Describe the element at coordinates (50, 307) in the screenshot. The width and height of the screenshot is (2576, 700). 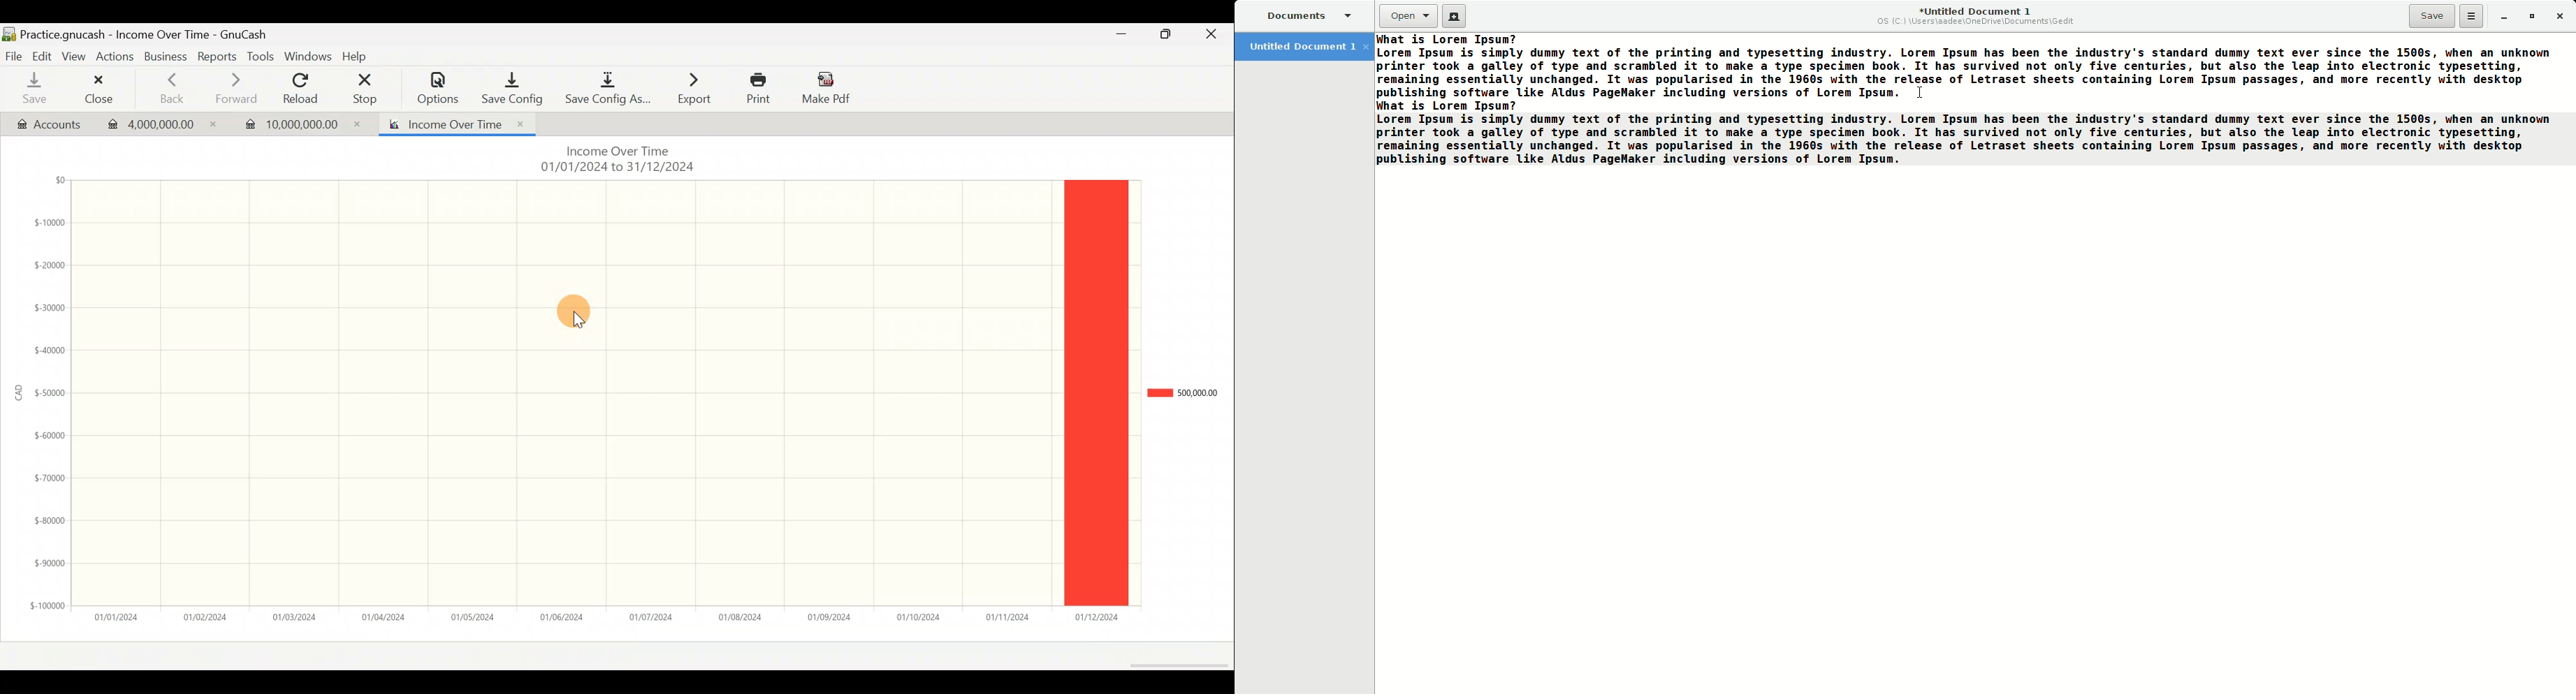
I see `$-30000` at that location.